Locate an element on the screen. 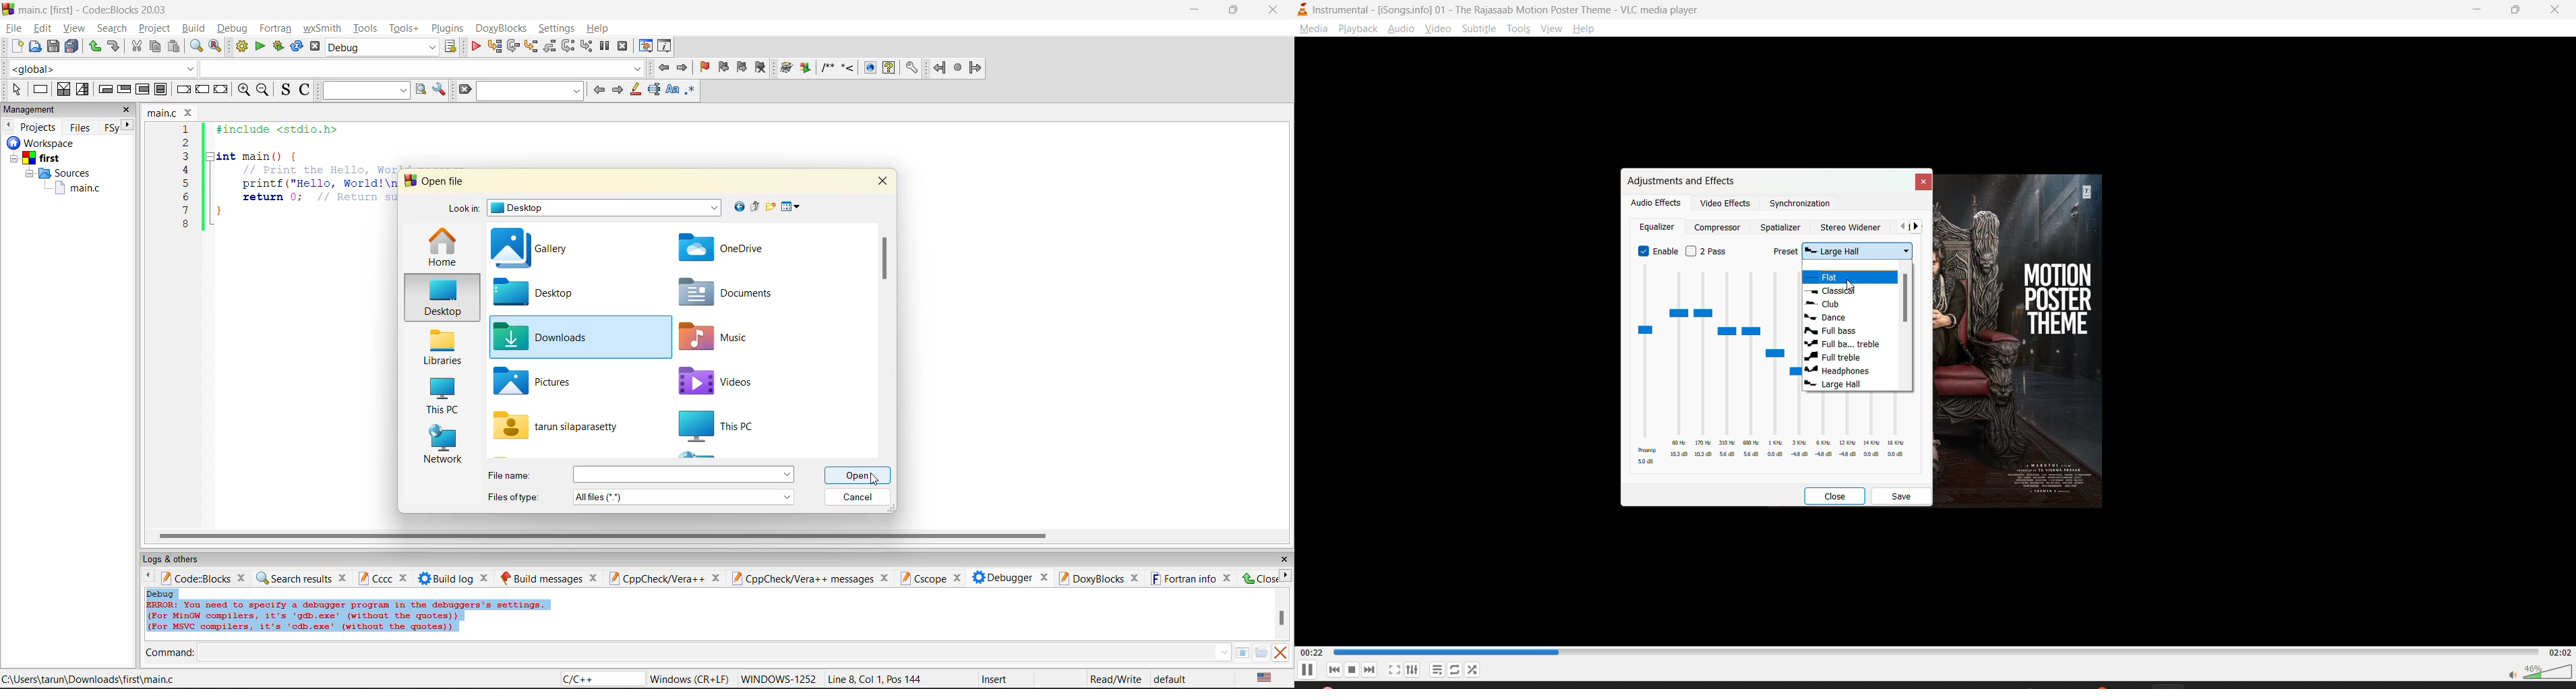 The width and height of the screenshot is (2576, 700). close is located at coordinates (715, 578).